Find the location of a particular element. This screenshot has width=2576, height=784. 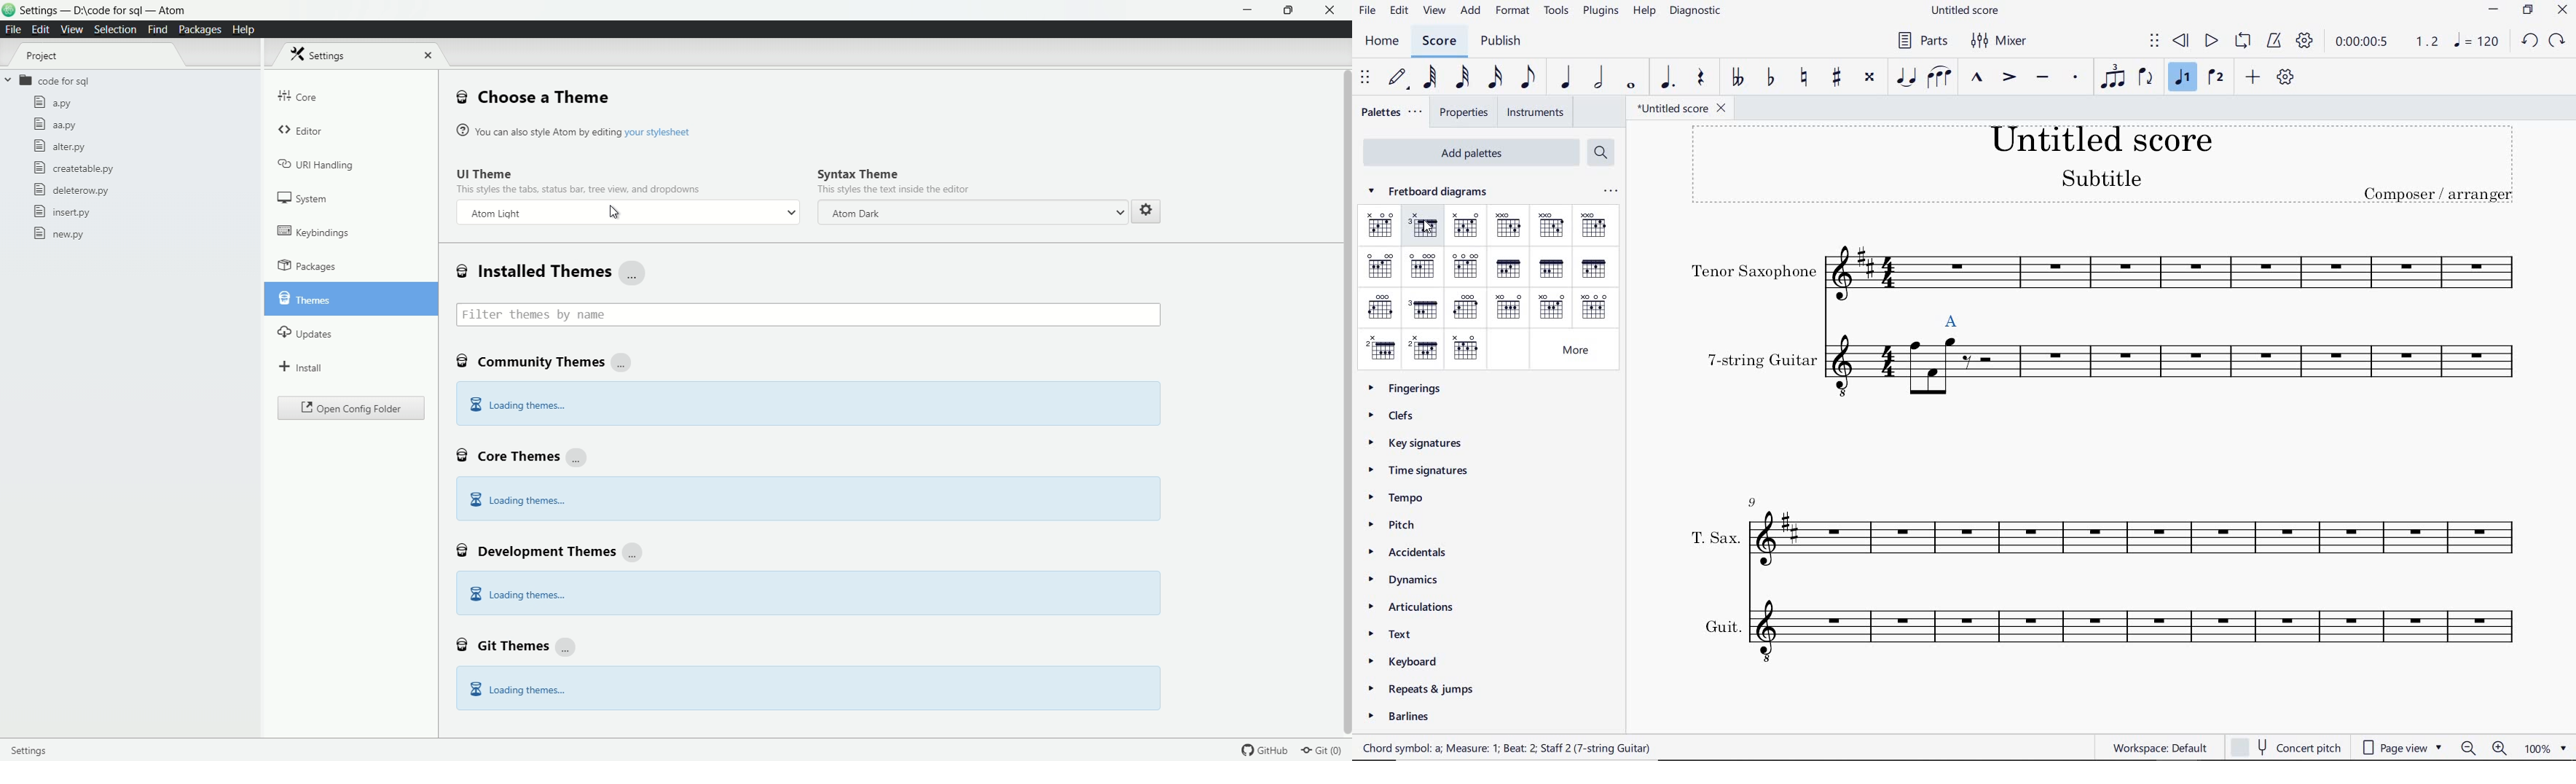

AM is located at coordinates (1552, 309).